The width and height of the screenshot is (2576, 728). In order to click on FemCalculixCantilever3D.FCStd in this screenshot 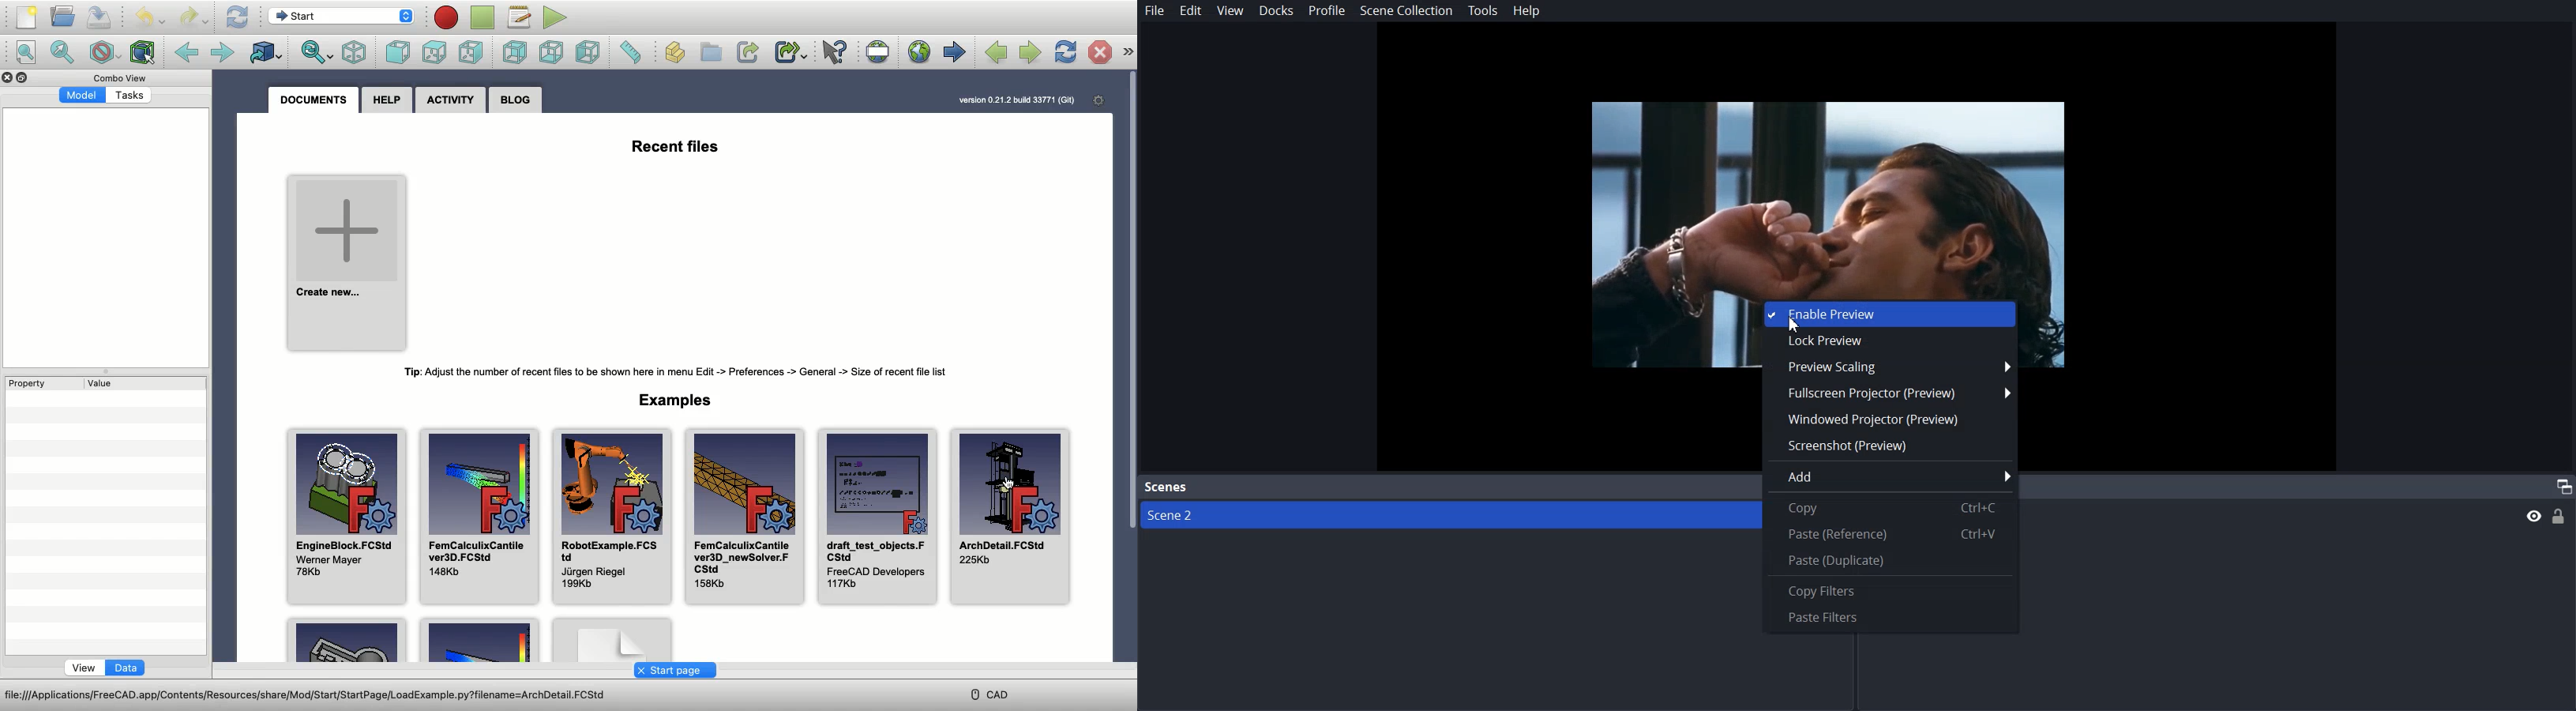, I will do `click(482, 515)`.